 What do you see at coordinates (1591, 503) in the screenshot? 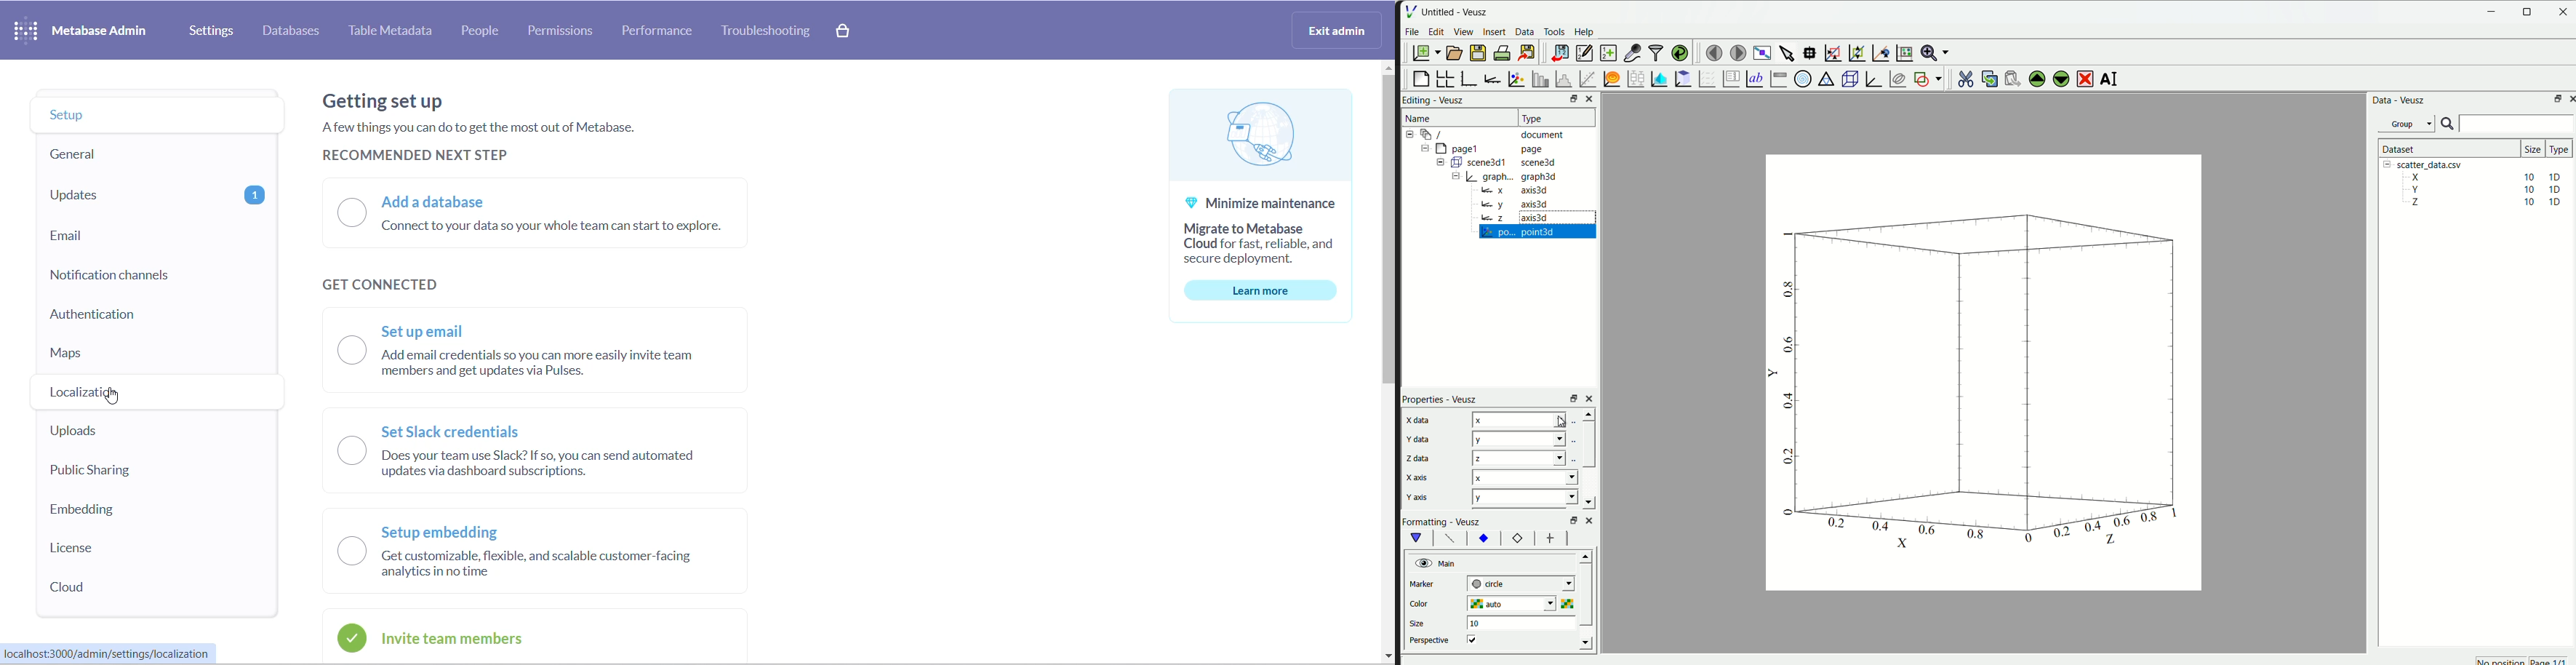
I see `down` at bounding box center [1591, 503].